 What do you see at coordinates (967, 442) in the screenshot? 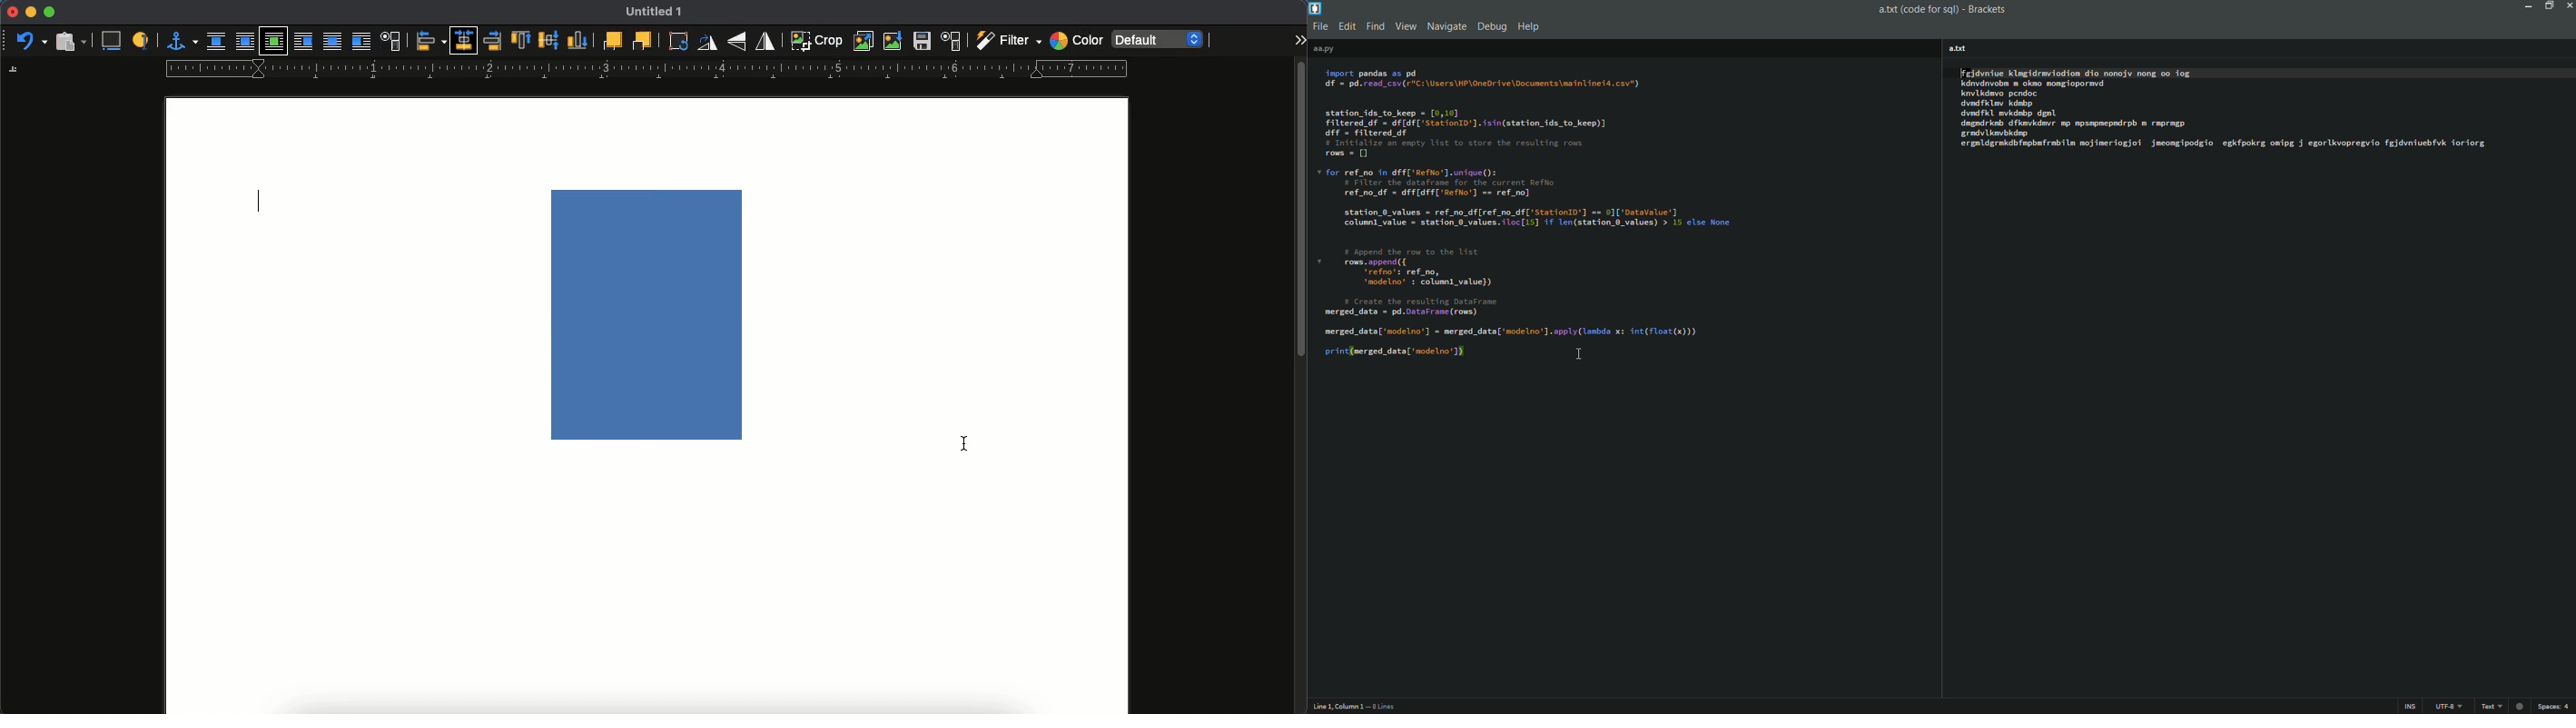
I see `cursor` at bounding box center [967, 442].